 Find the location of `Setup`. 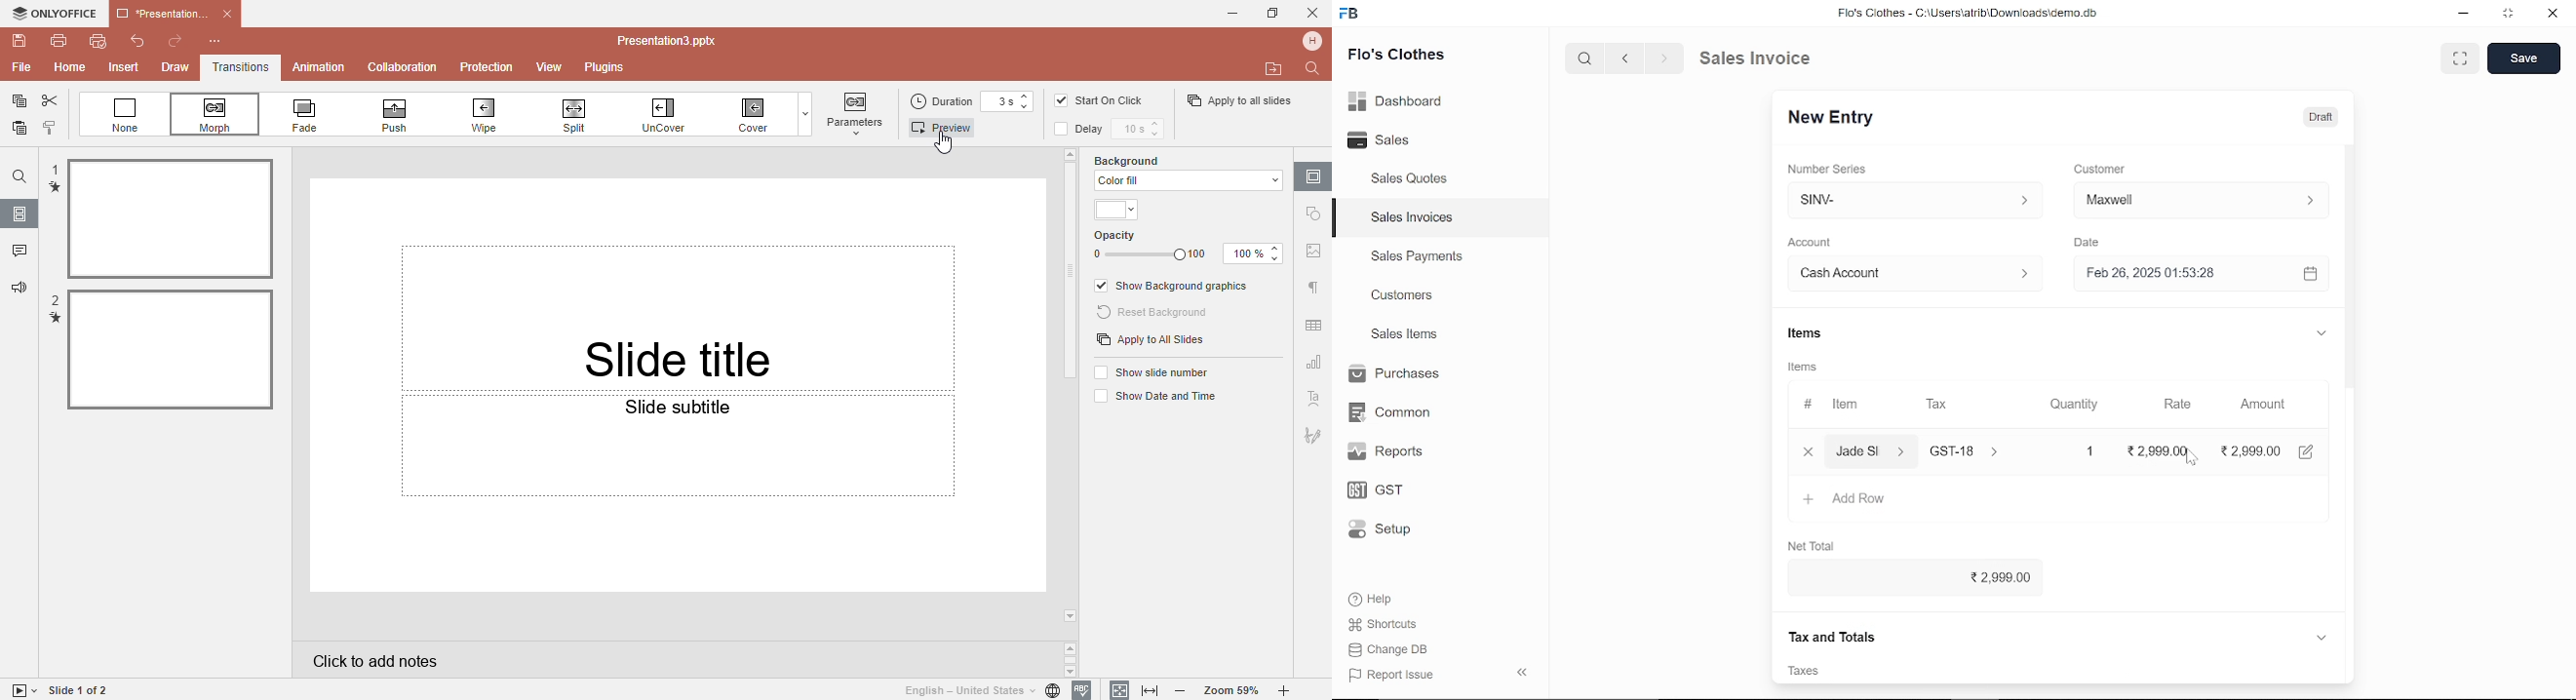

Setup is located at coordinates (1393, 531).